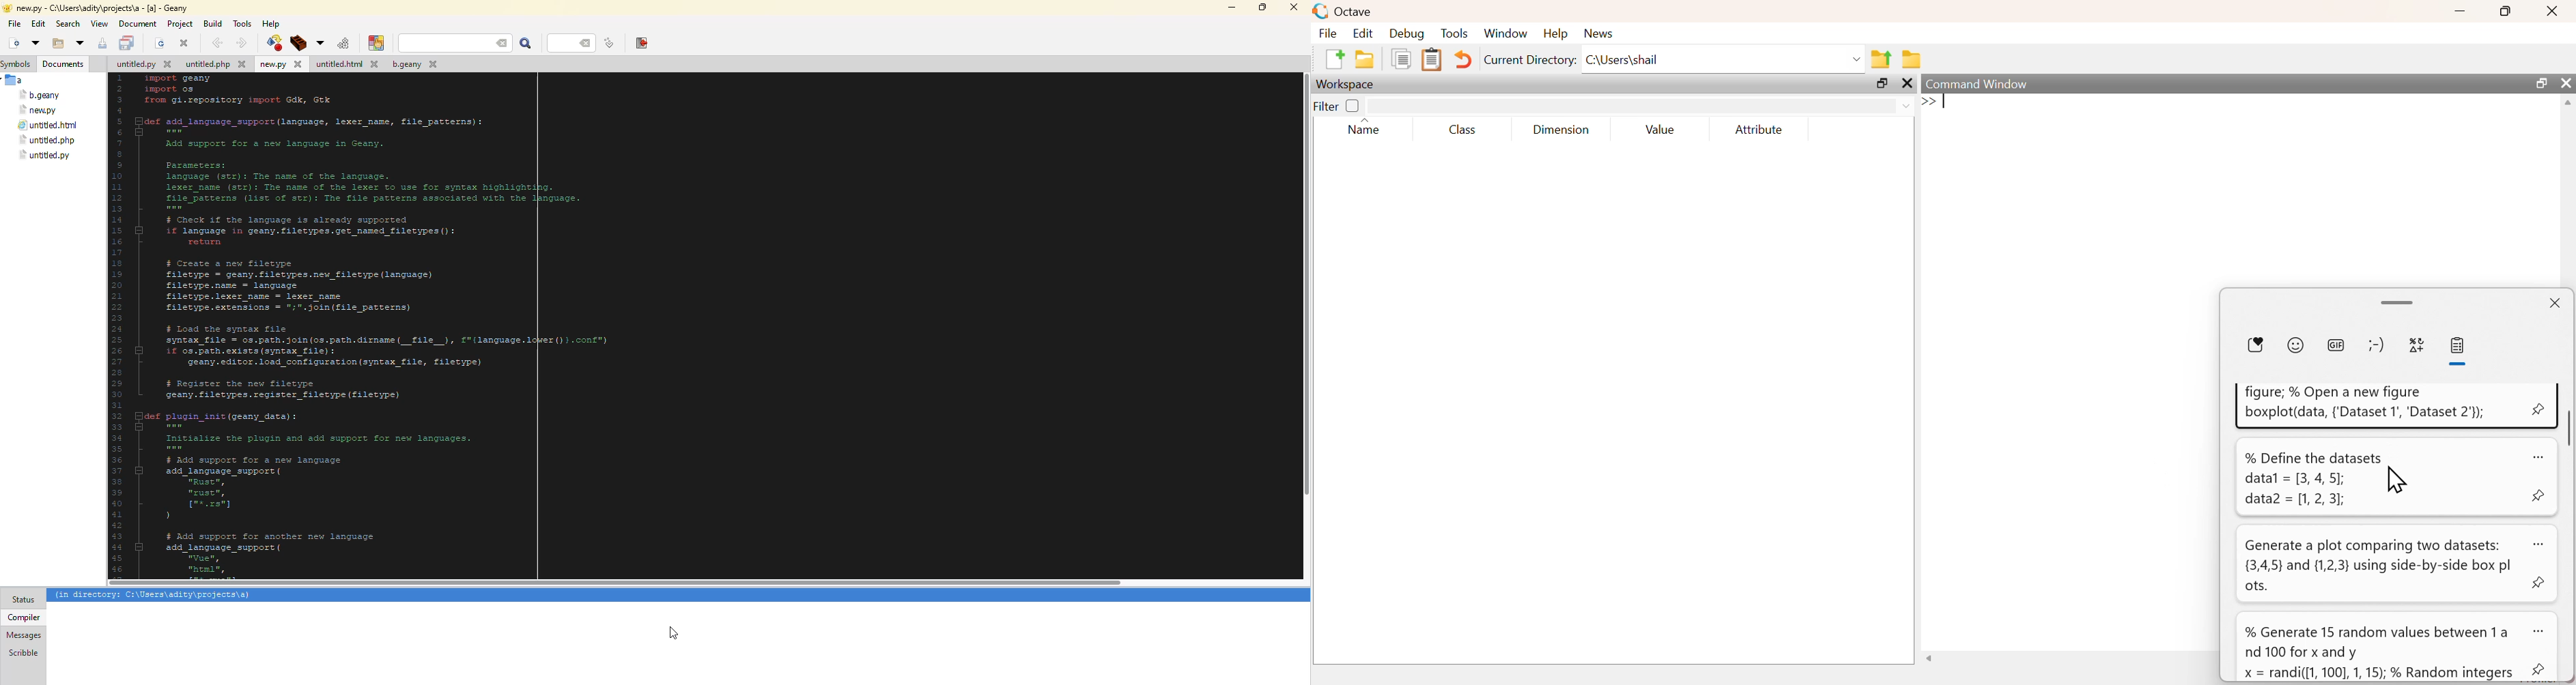 This screenshot has height=700, width=2576. Describe the element at coordinates (1455, 33) in the screenshot. I see `Tools` at that location.